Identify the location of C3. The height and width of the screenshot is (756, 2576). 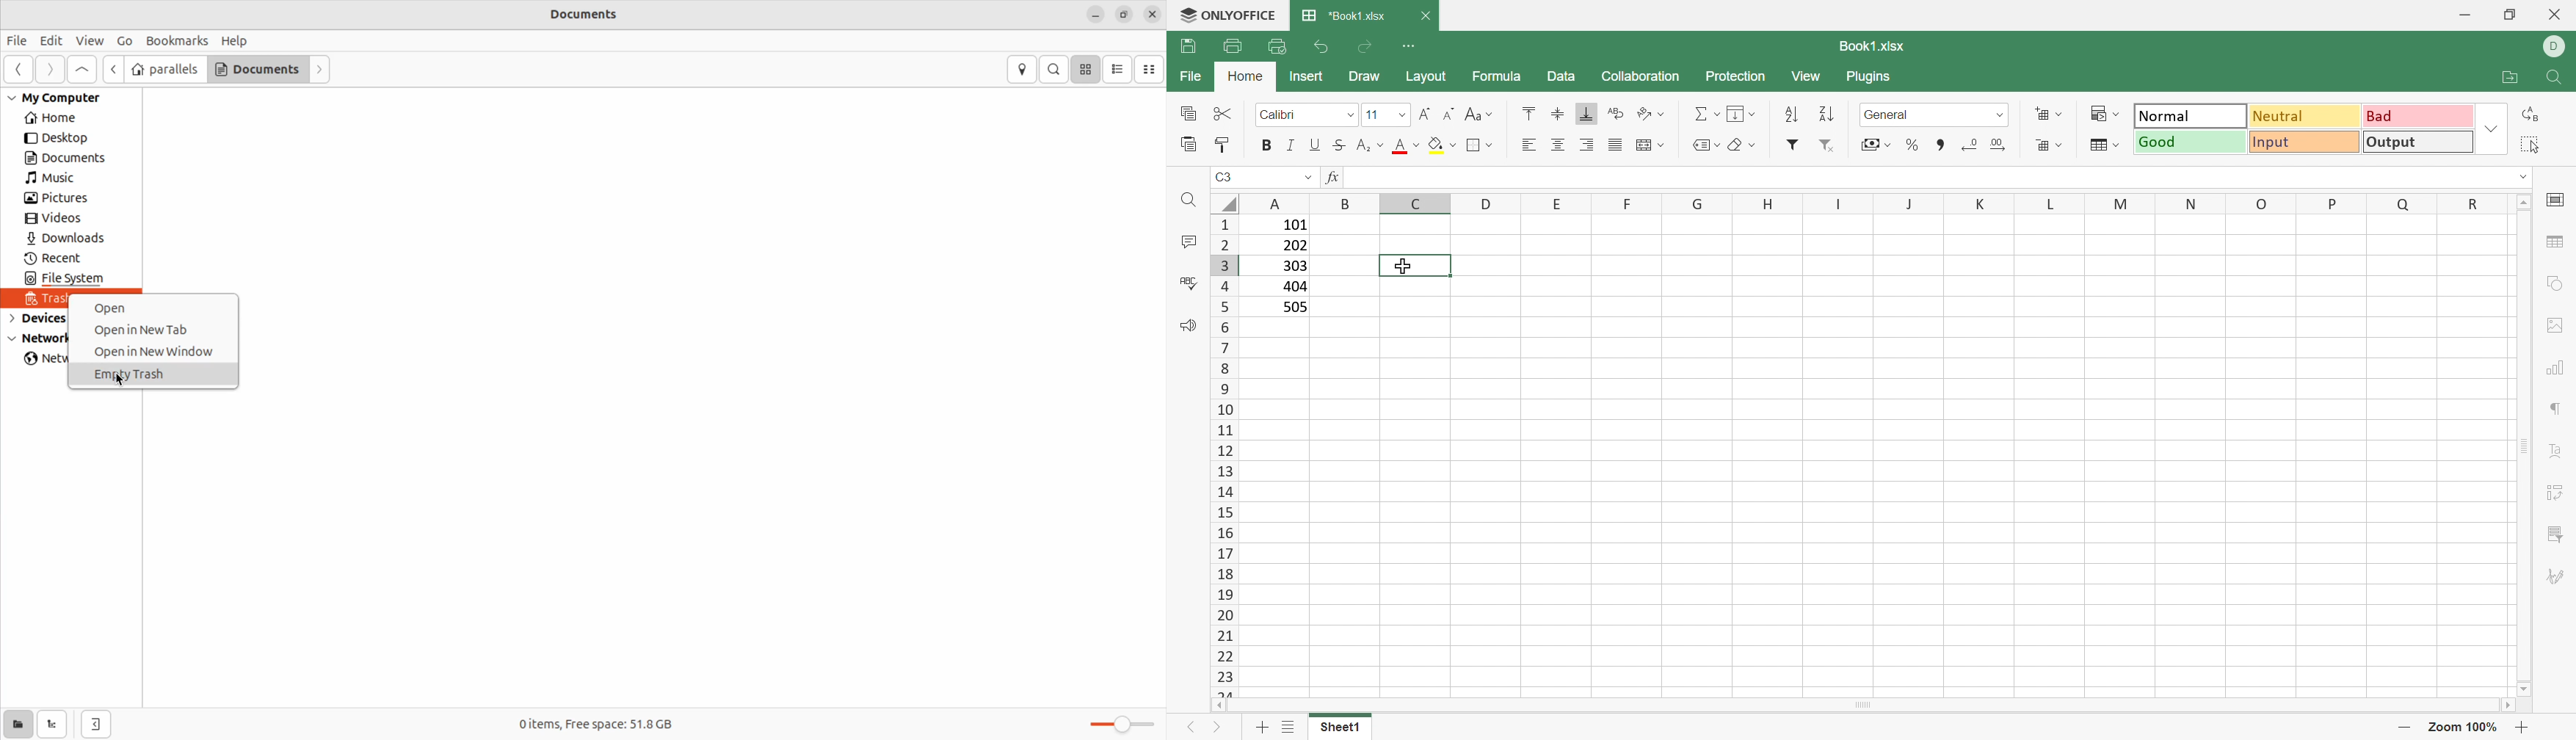
(1226, 177).